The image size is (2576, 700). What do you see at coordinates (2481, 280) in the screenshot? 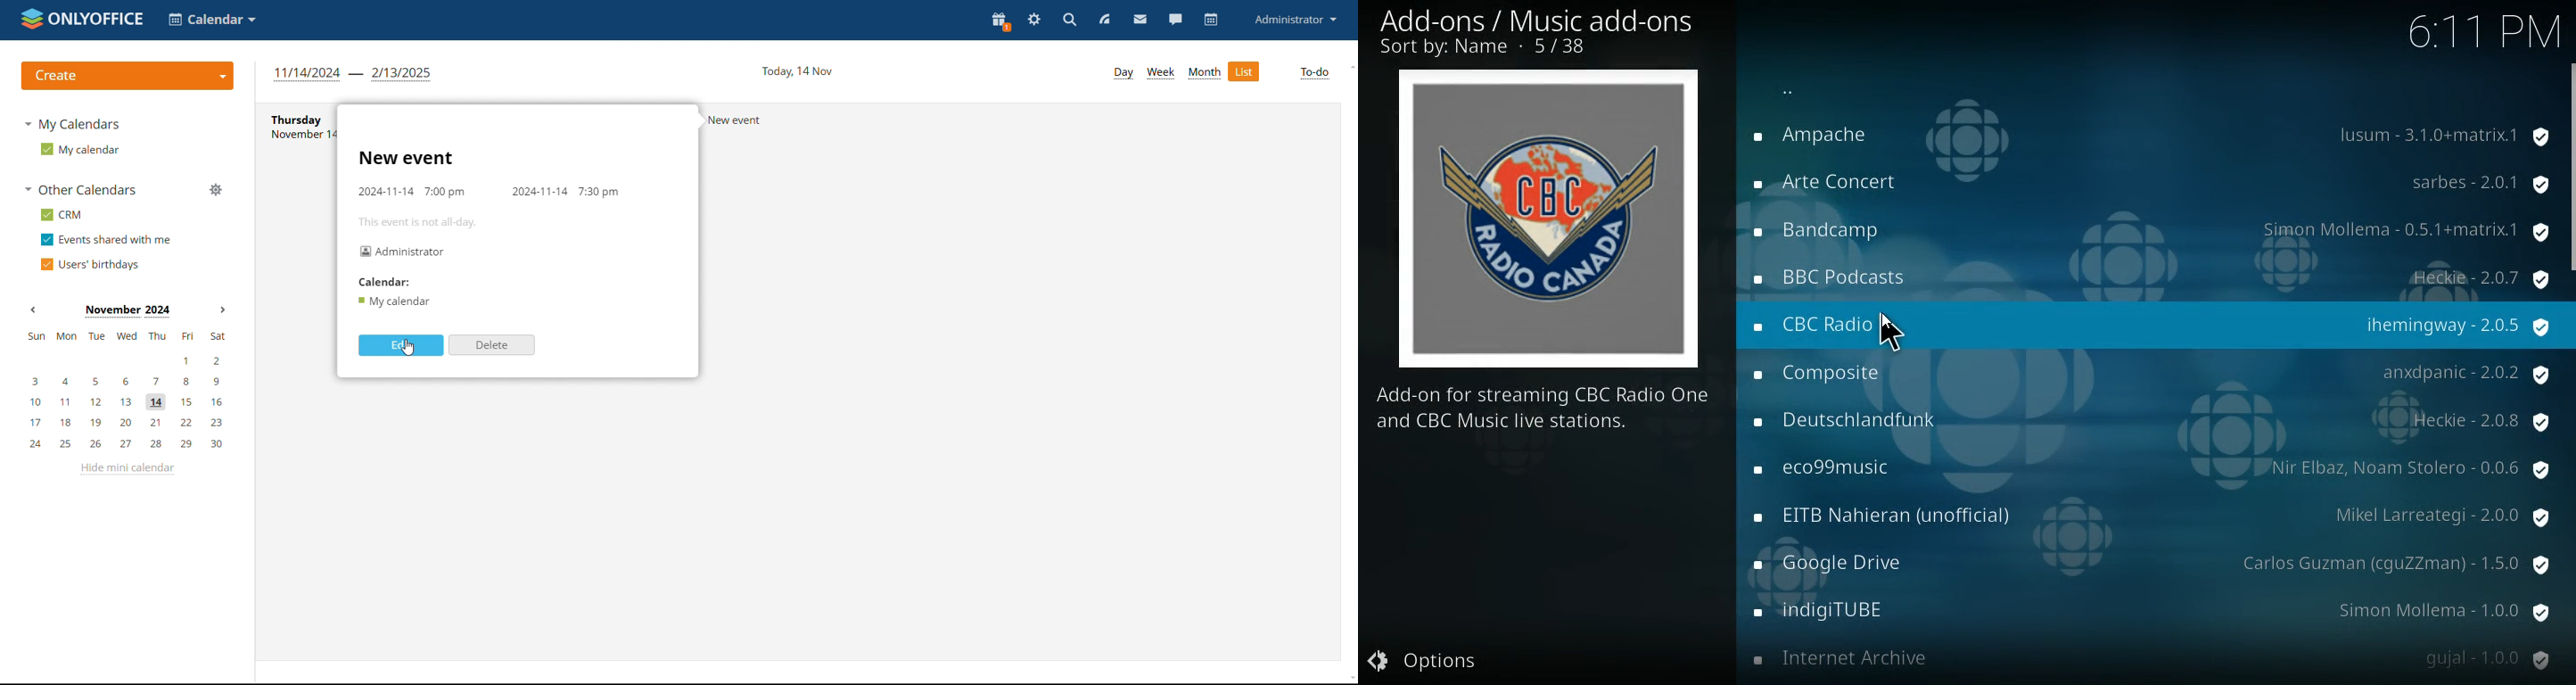
I see `protection` at bounding box center [2481, 280].